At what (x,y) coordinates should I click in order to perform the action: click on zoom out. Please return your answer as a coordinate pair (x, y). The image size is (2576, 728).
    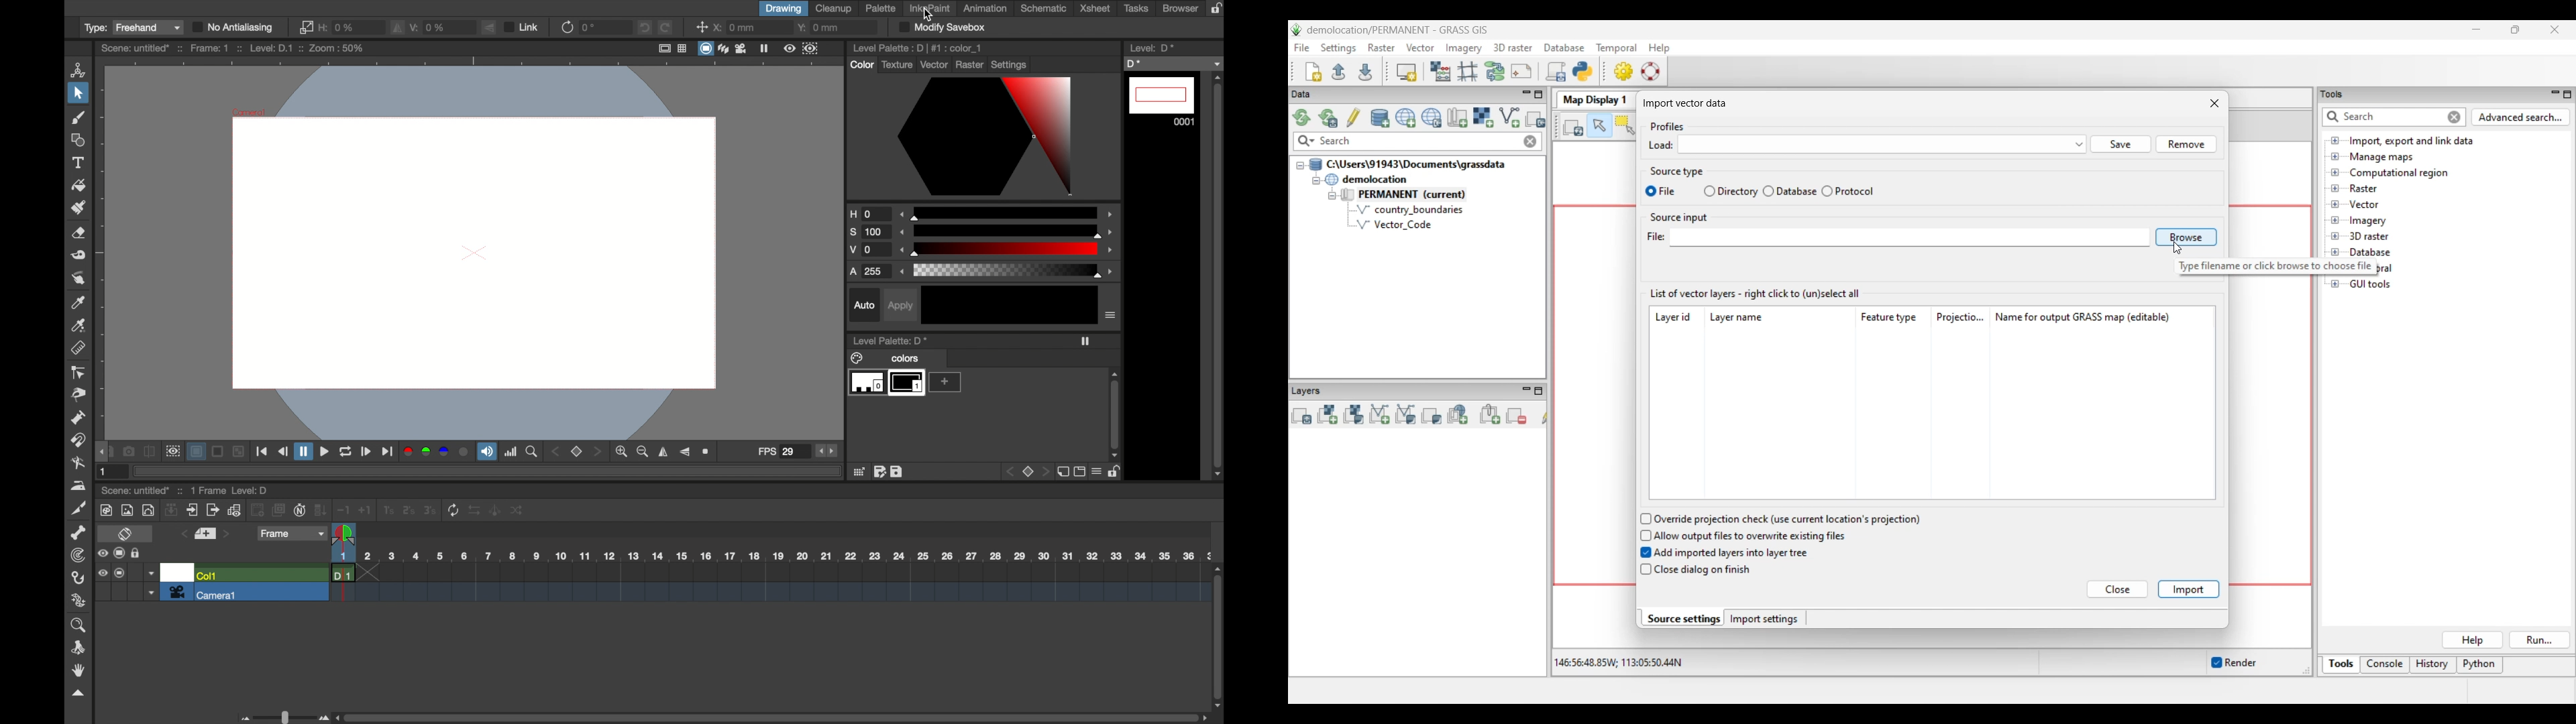
    Looking at the image, I should click on (642, 452).